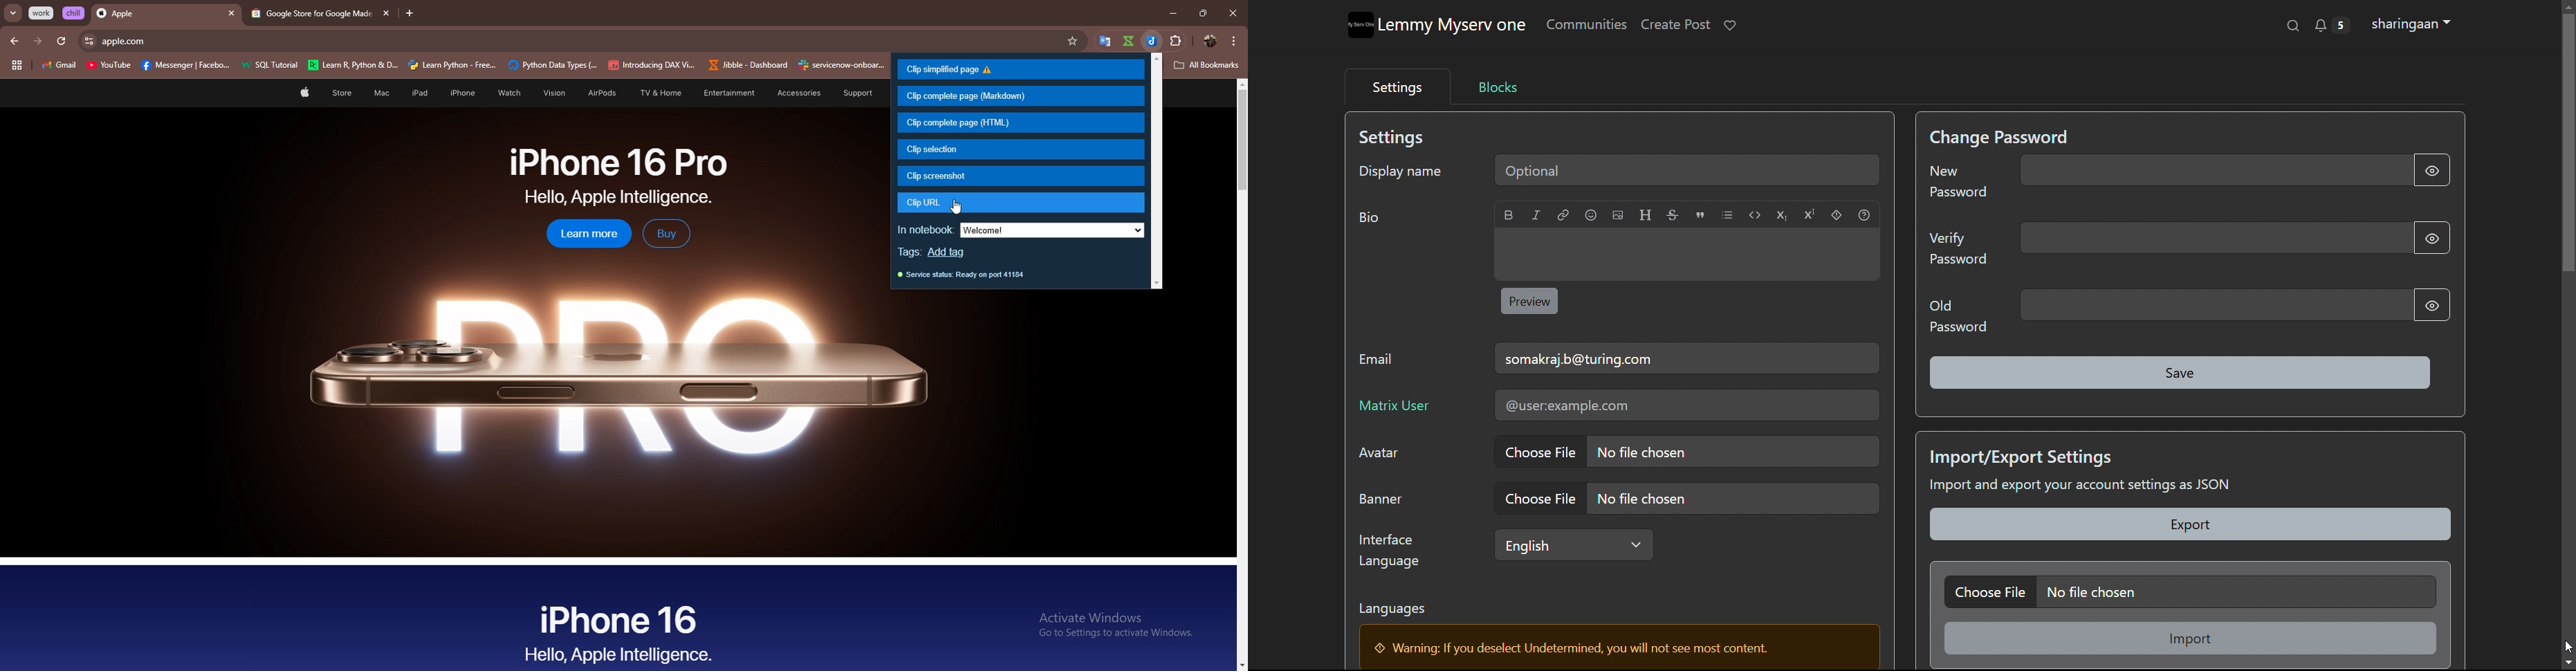 The image size is (2576, 672). Describe the element at coordinates (1674, 25) in the screenshot. I see `create post` at that location.